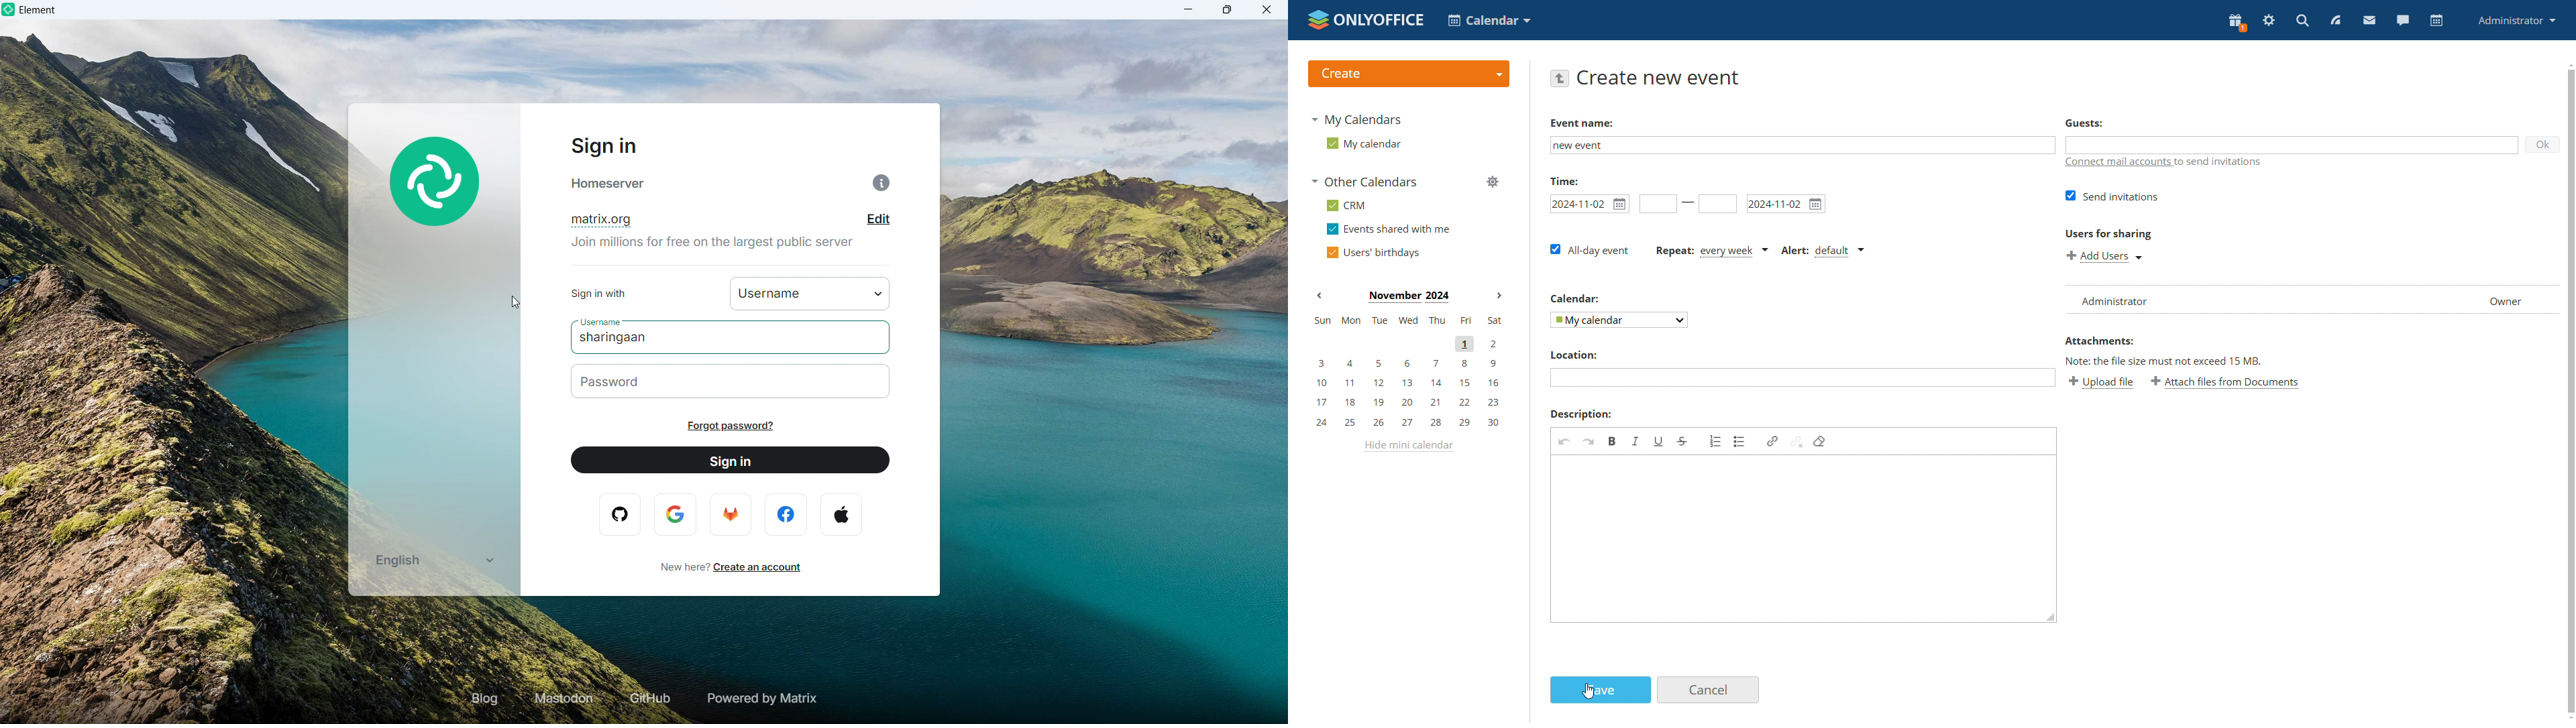 The image size is (2576, 728). I want to click on Sign in , so click(731, 461).